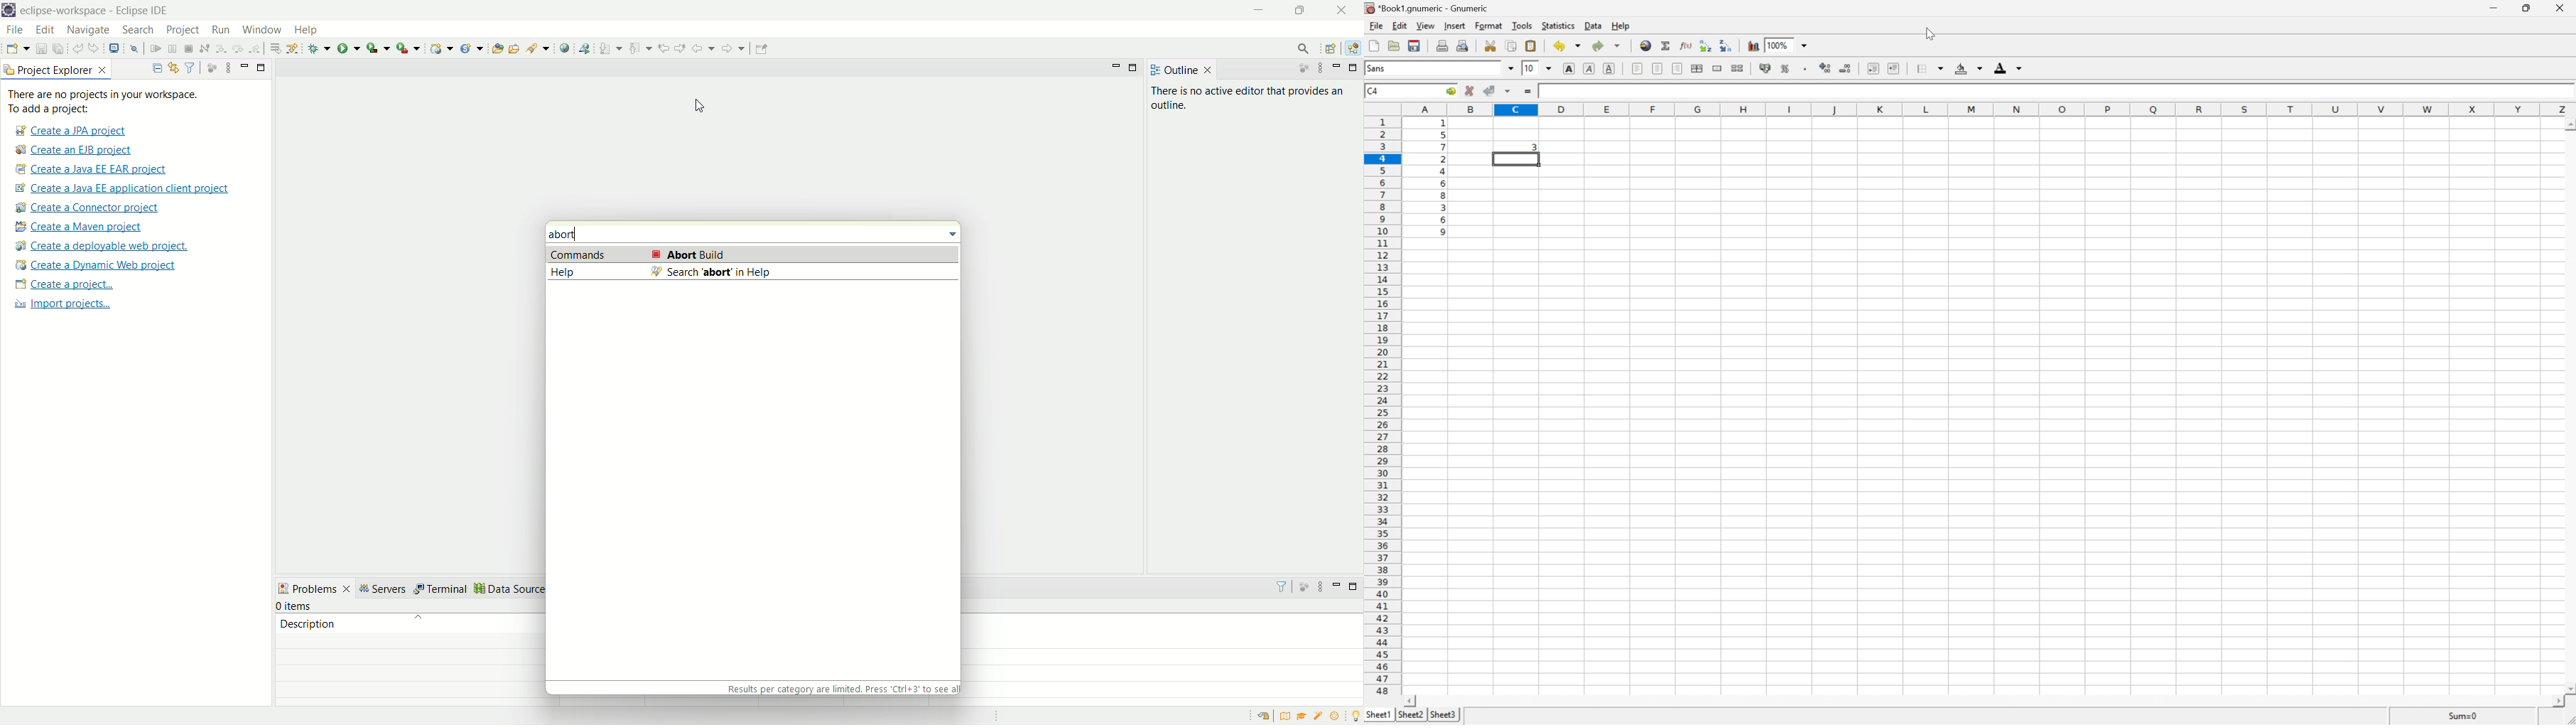 Image resolution: width=2576 pixels, height=728 pixels. I want to click on filter, so click(1282, 588).